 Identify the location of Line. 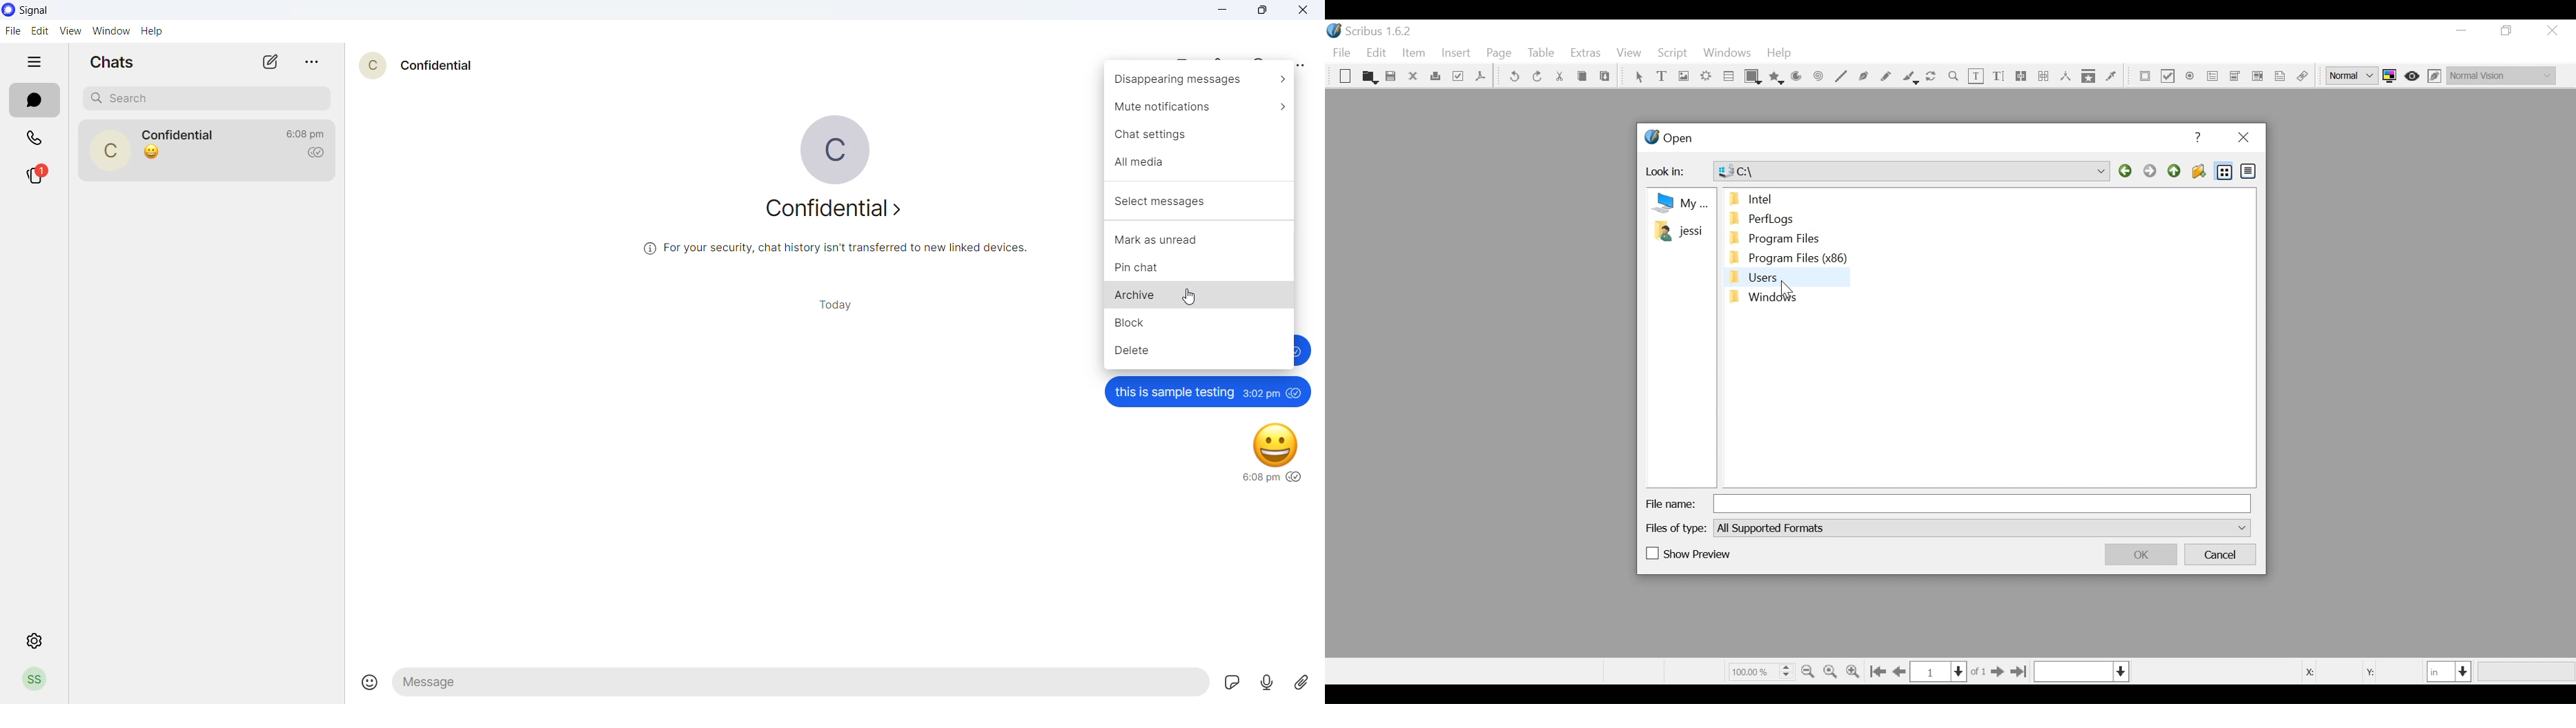
(1840, 77).